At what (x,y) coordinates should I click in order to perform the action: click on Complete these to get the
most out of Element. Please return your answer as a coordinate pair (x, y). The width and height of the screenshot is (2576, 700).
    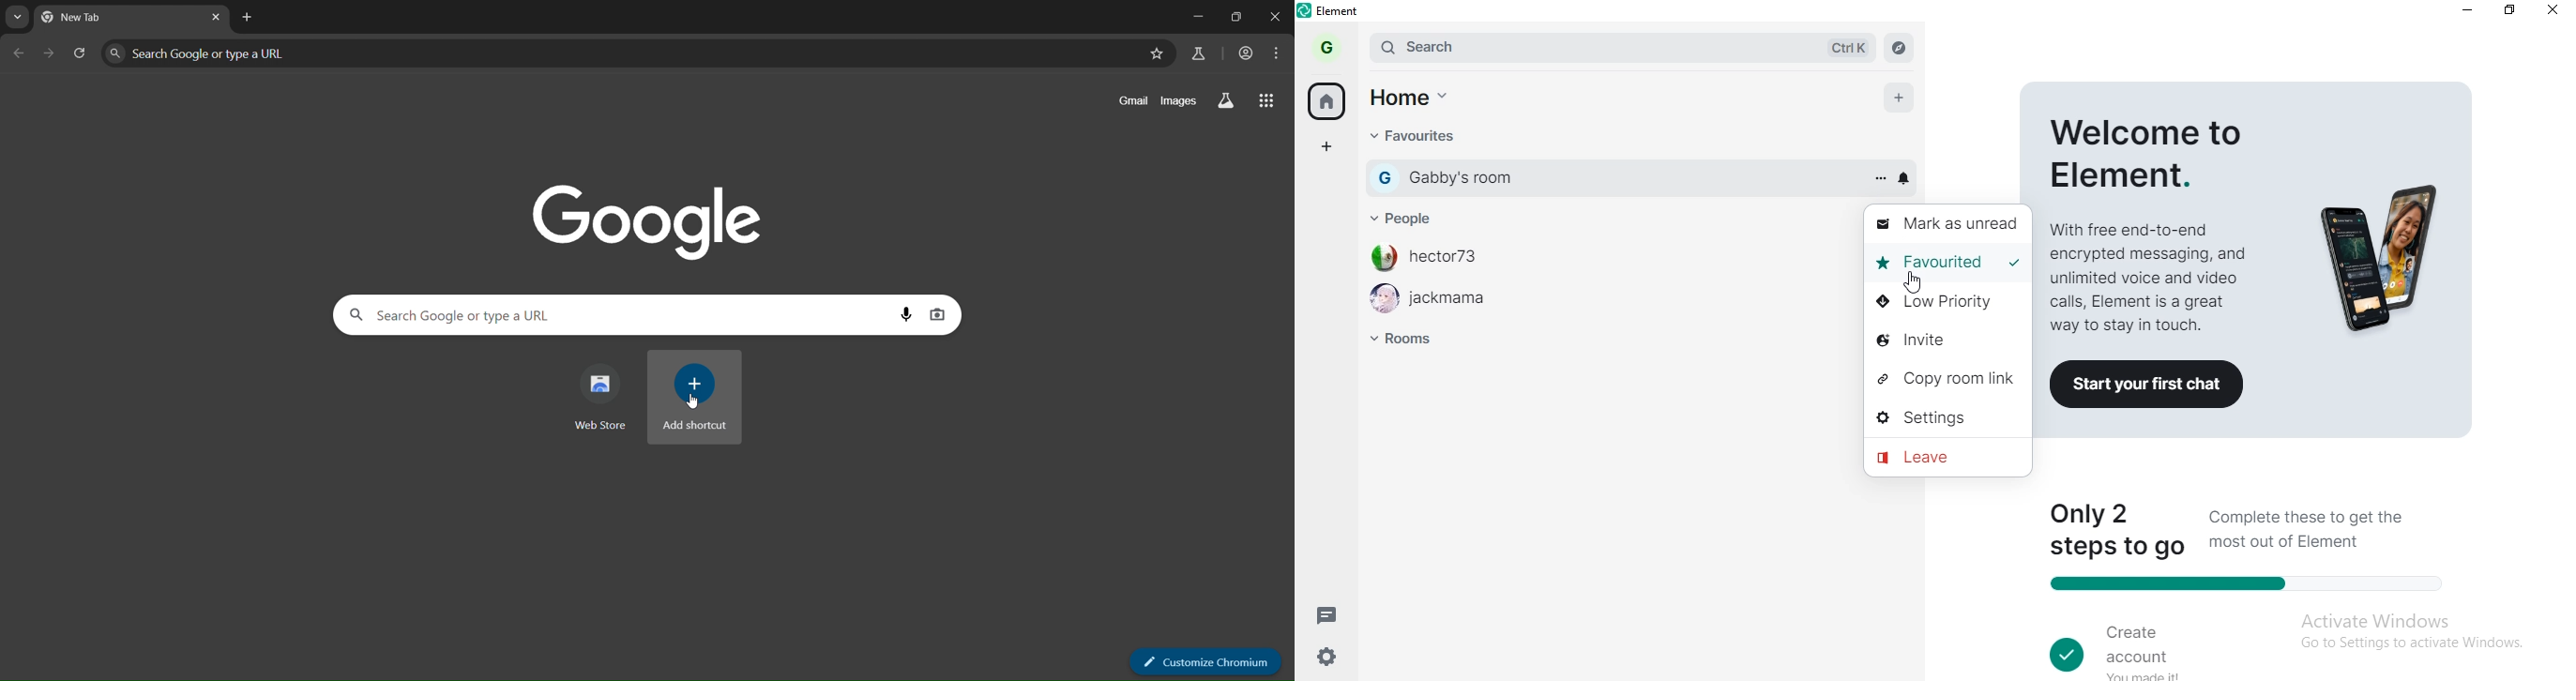
    Looking at the image, I should click on (2321, 528).